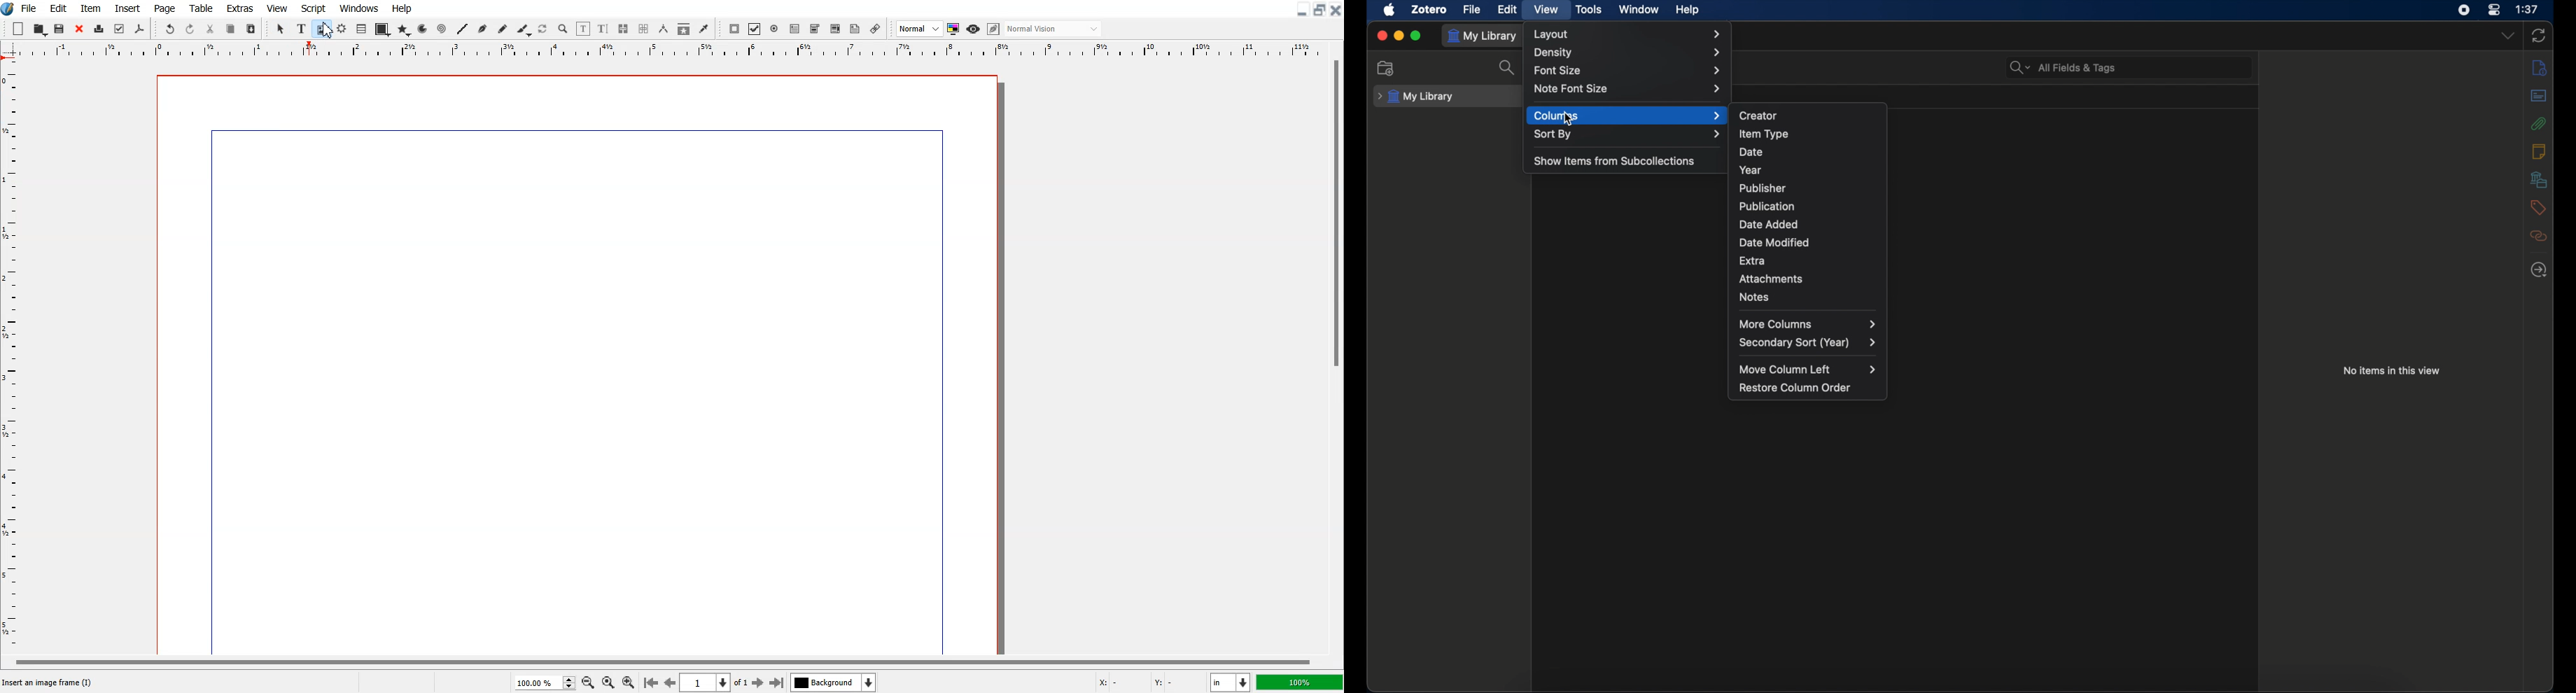 This screenshot has width=2576, height=700. What do you see at coordinates (201, 8) in the screenshot?
I see `Table` at bounding box center [201, 8].